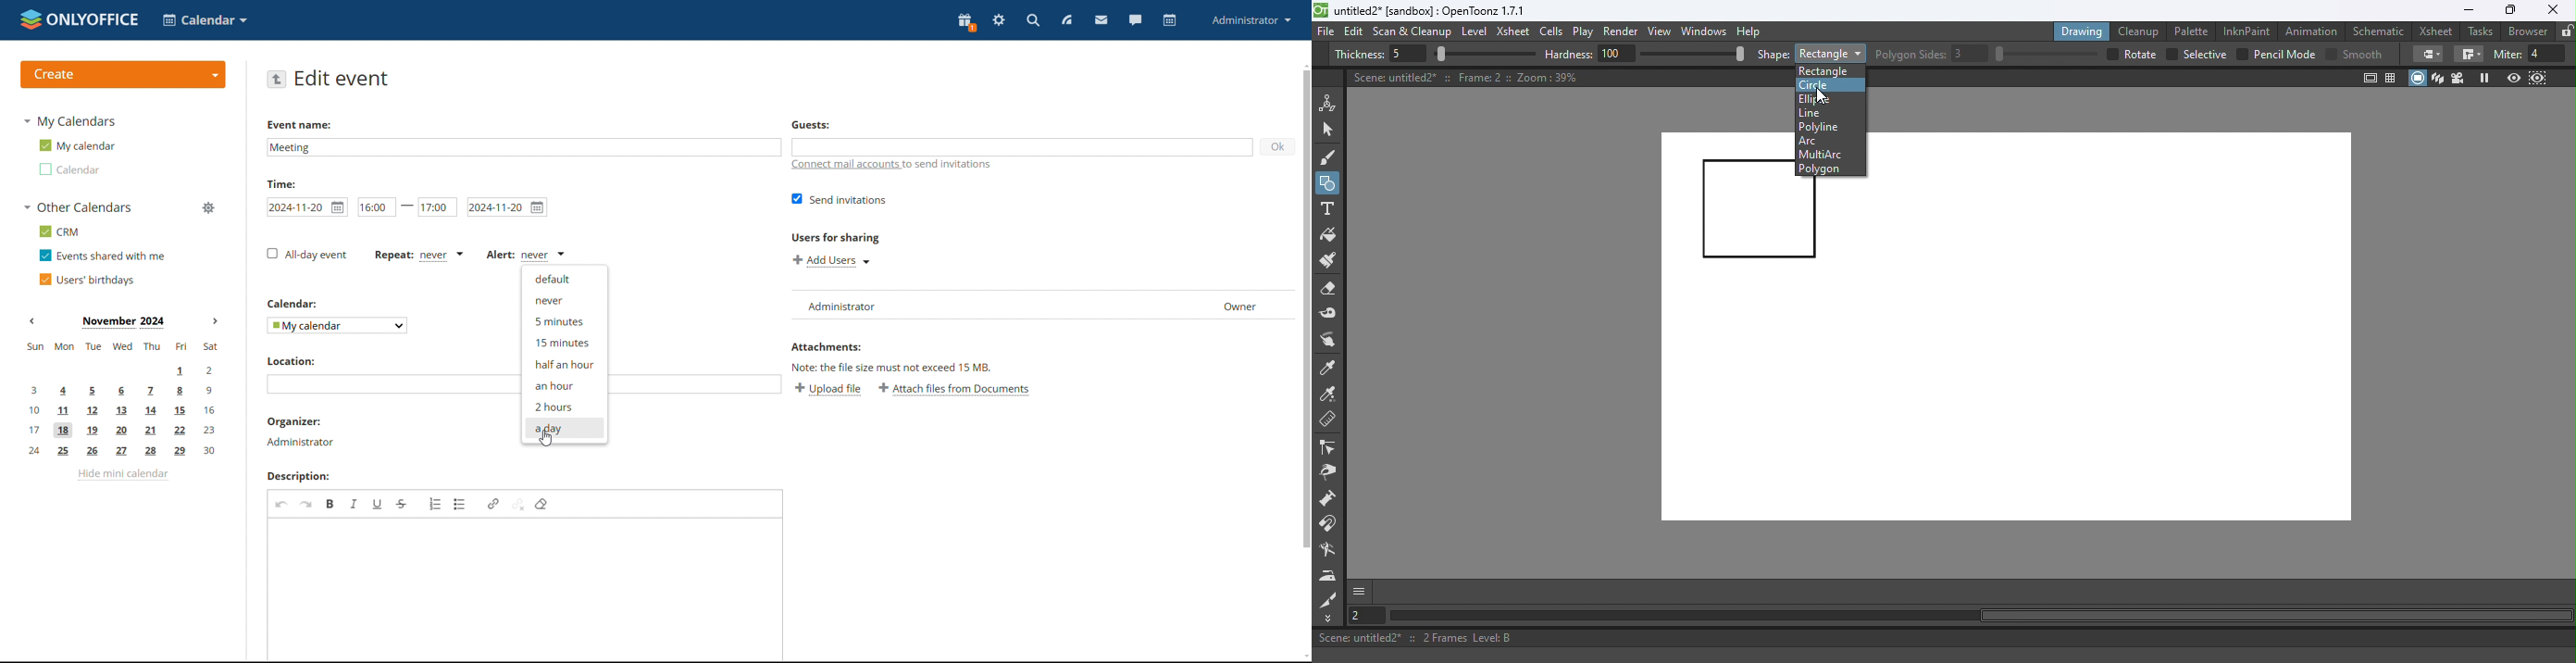  I want to click on Cleanup, so click(2142, 31).